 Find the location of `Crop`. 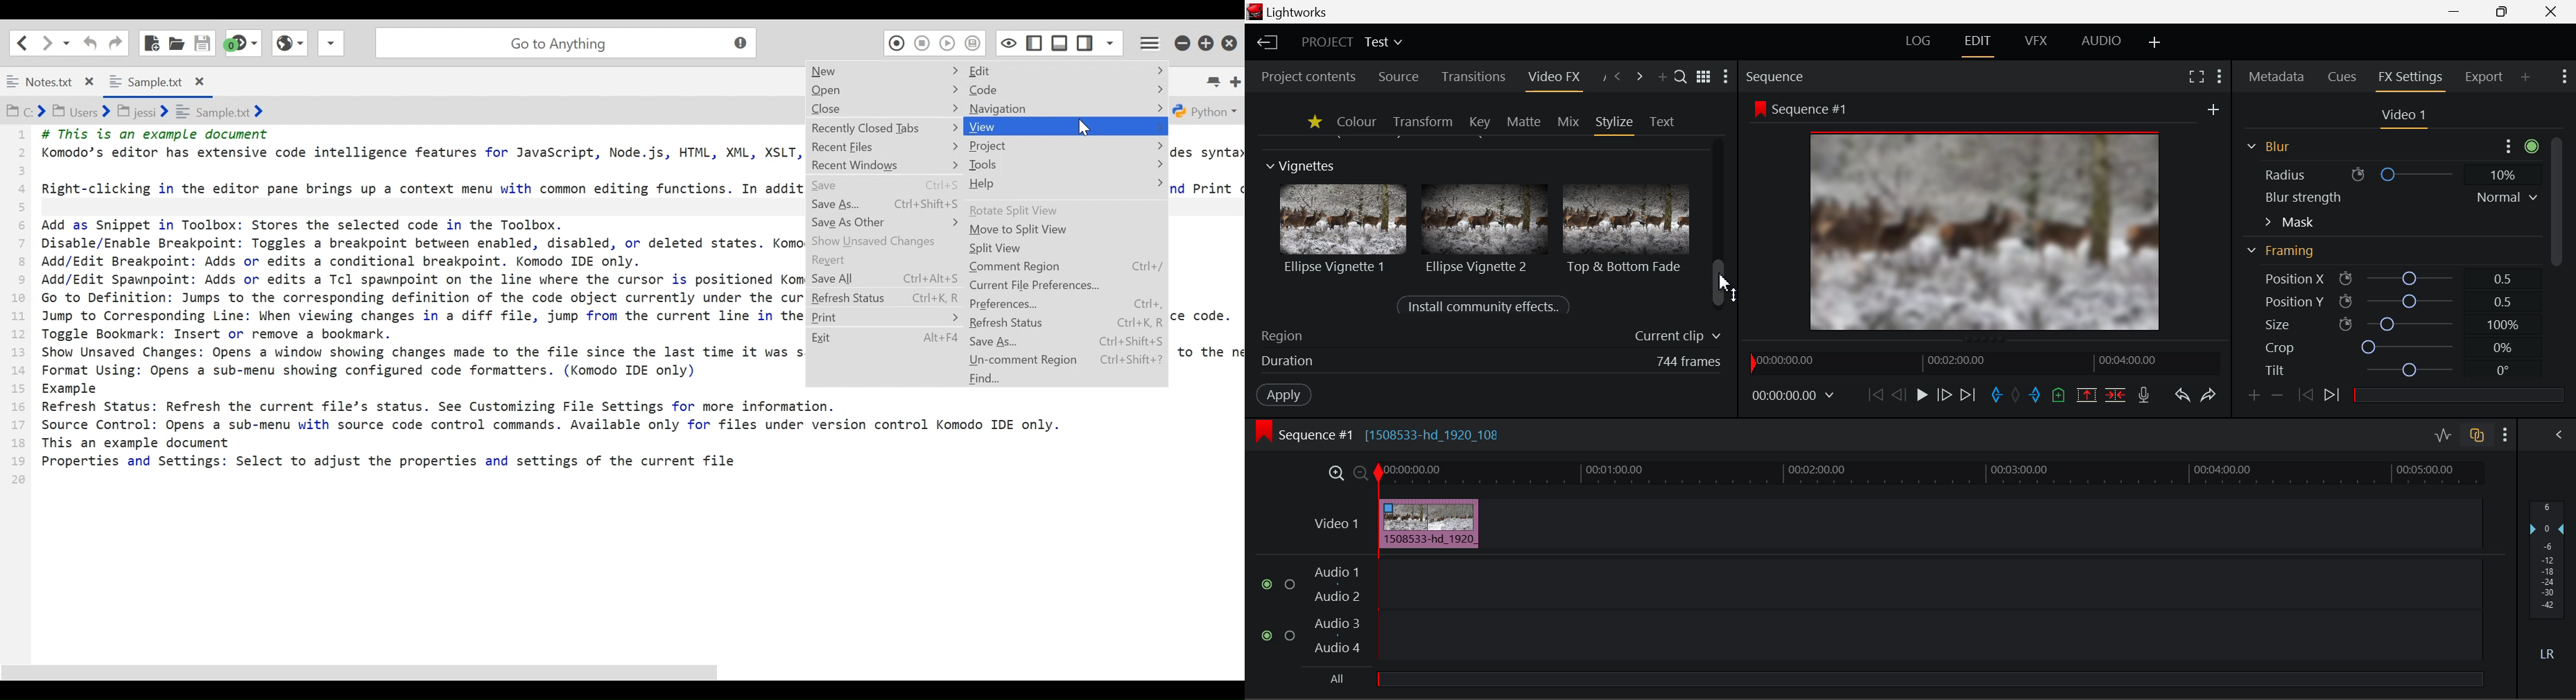

Crop is located at coordinates (2387, 348).